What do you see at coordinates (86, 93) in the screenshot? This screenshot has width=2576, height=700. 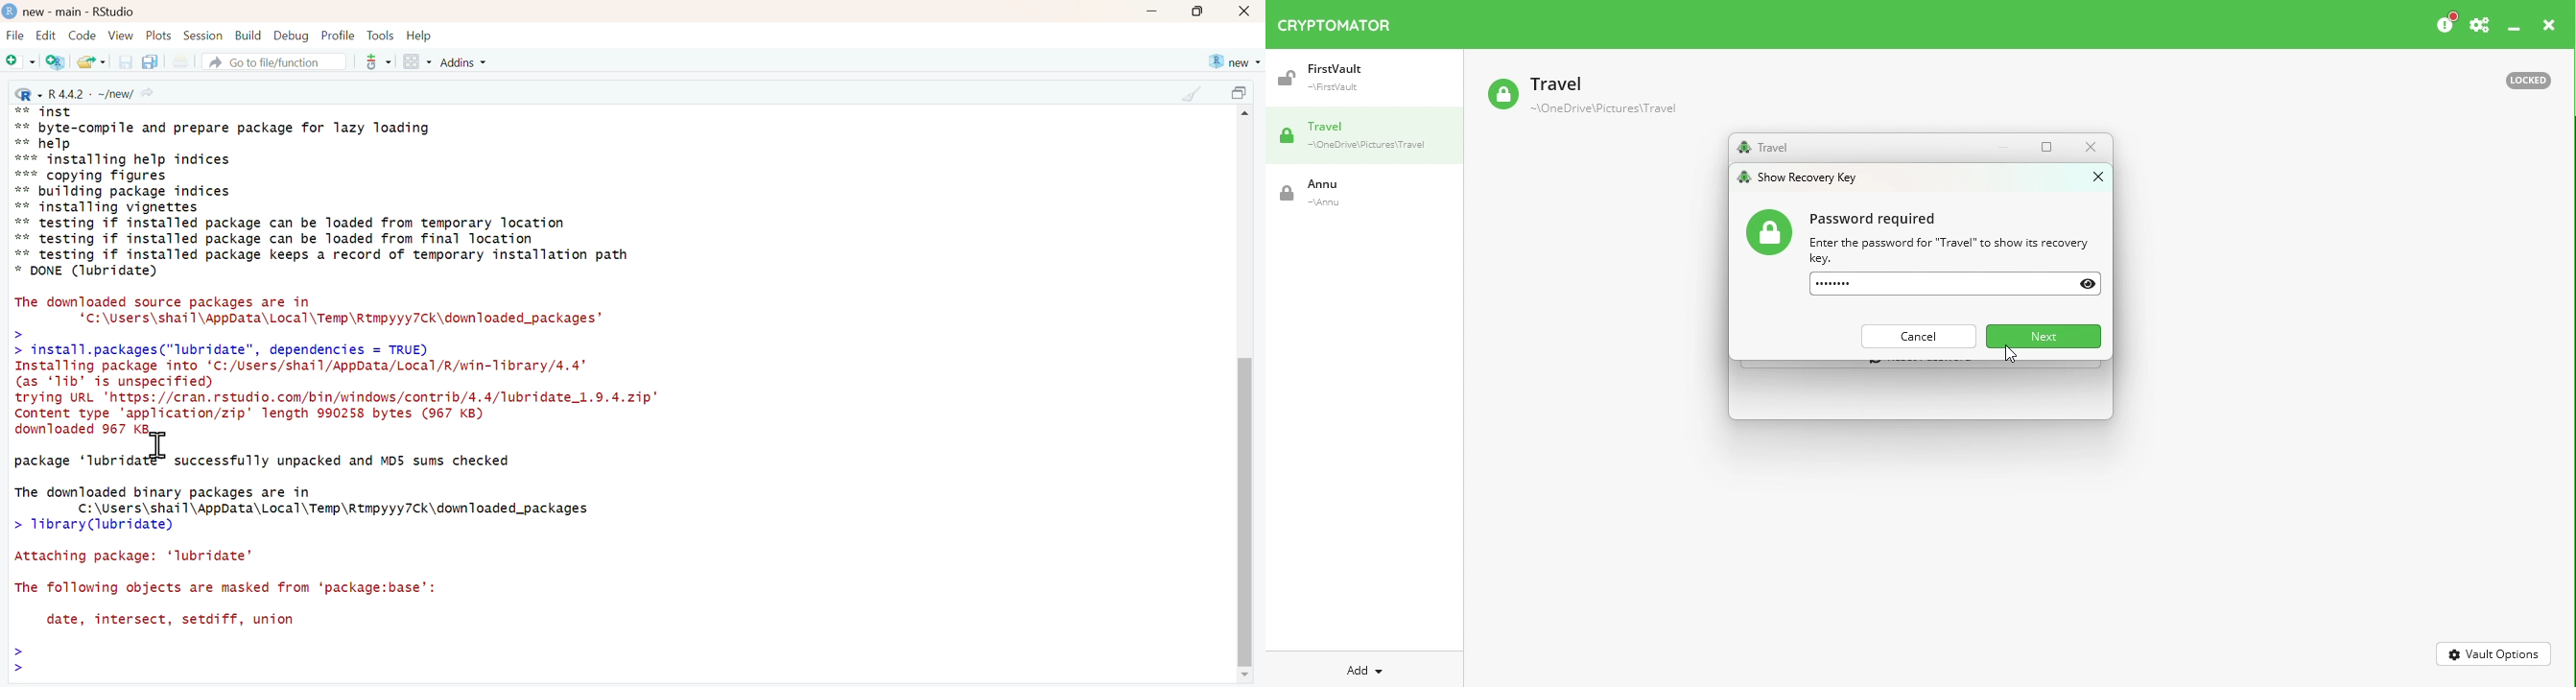 I see `R 4.4.2 . ~/new/` at bounding box center [86, 93].